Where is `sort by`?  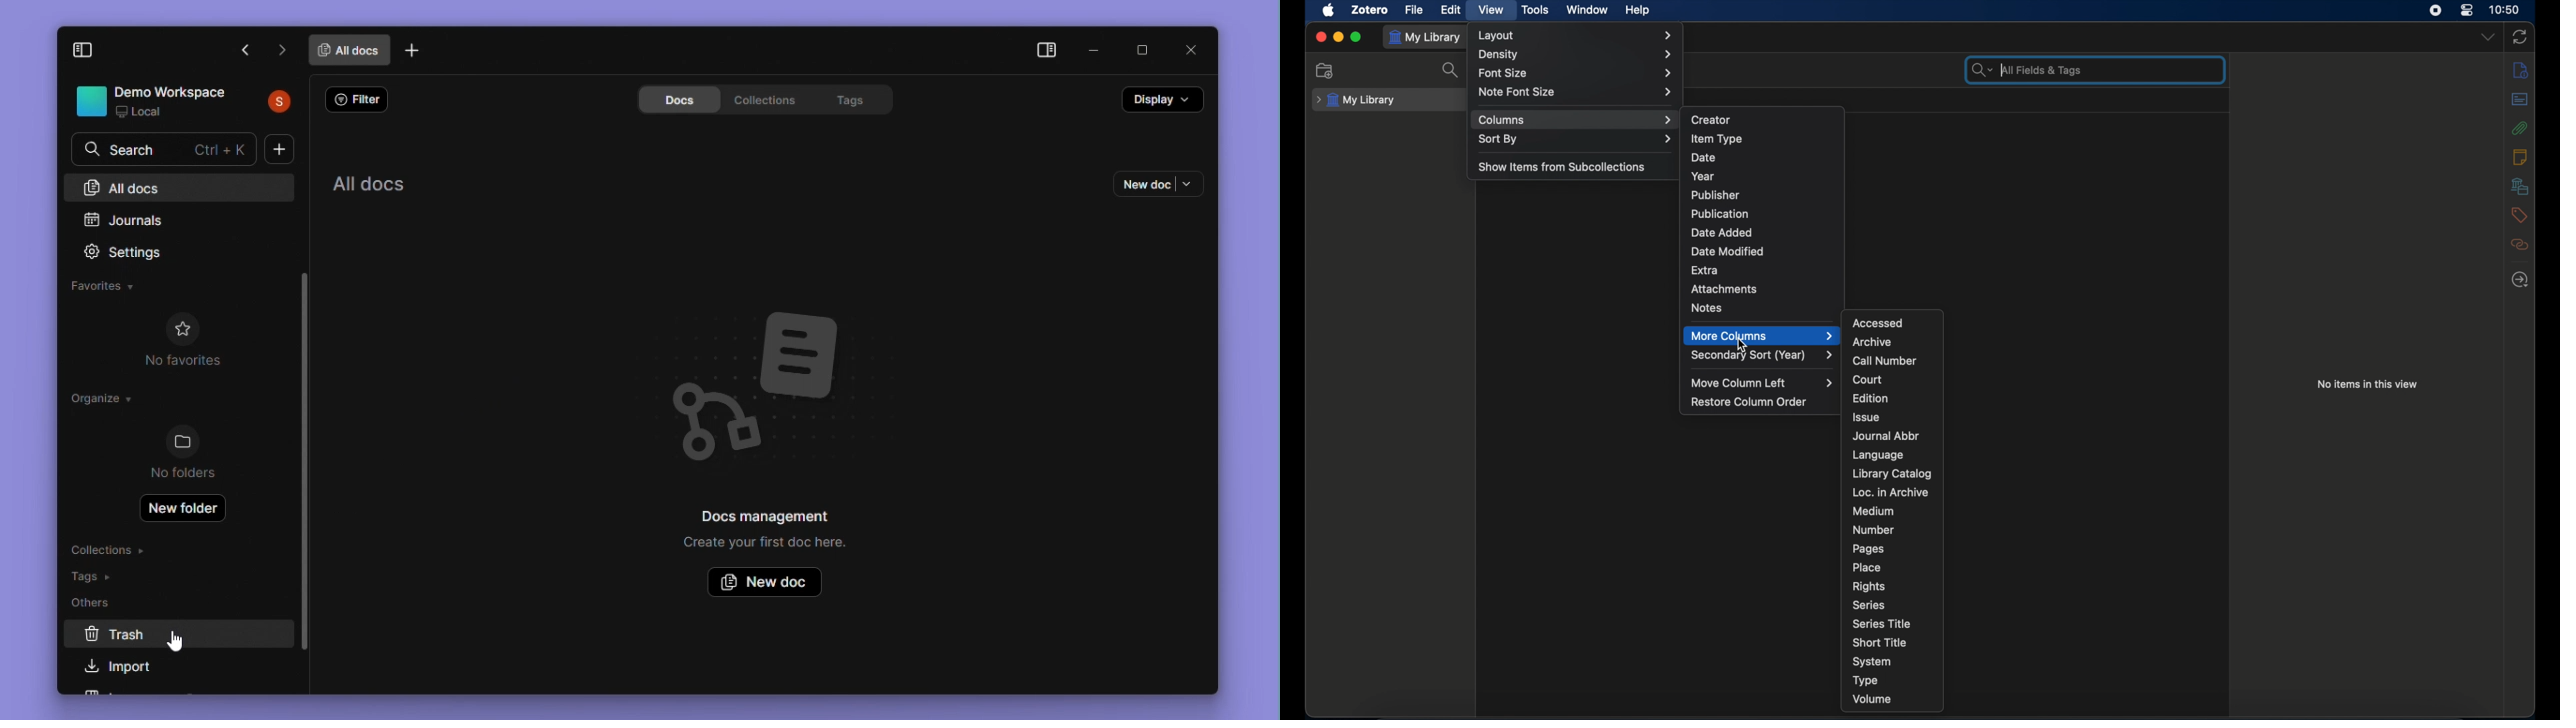 sort by is located at coordinates (1575, 139).